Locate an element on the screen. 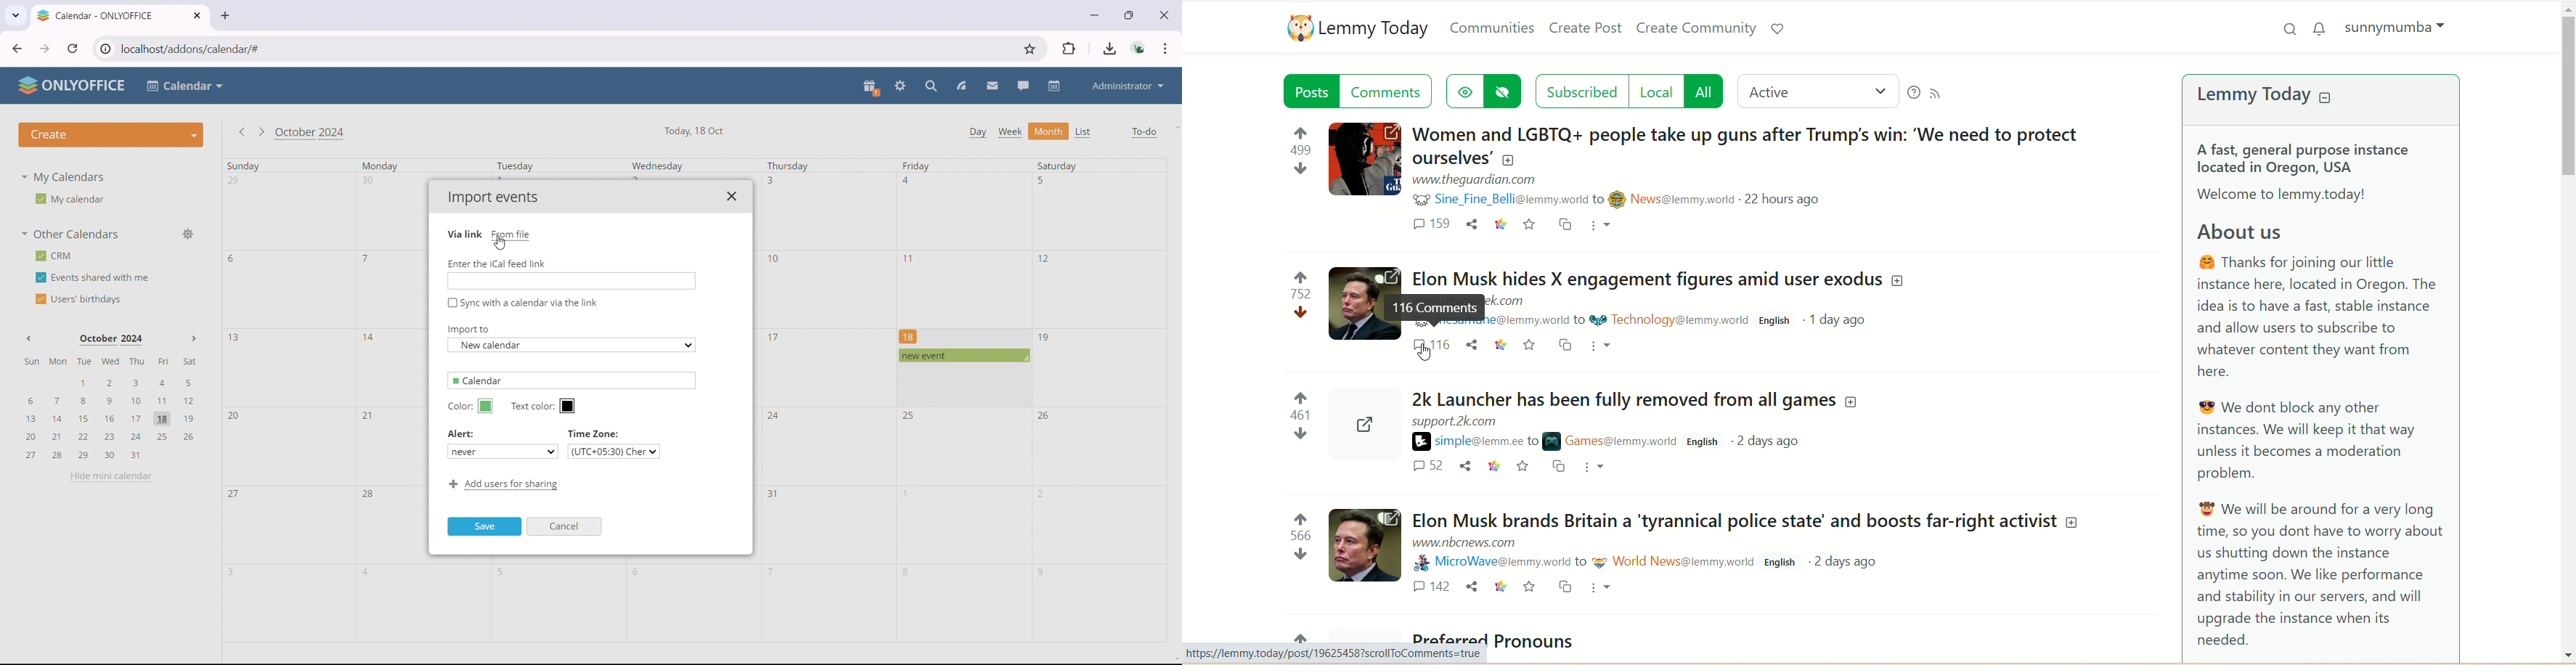 The height and width of the screenshot is (672, 2576). share is located at coordinates (1465, 465).